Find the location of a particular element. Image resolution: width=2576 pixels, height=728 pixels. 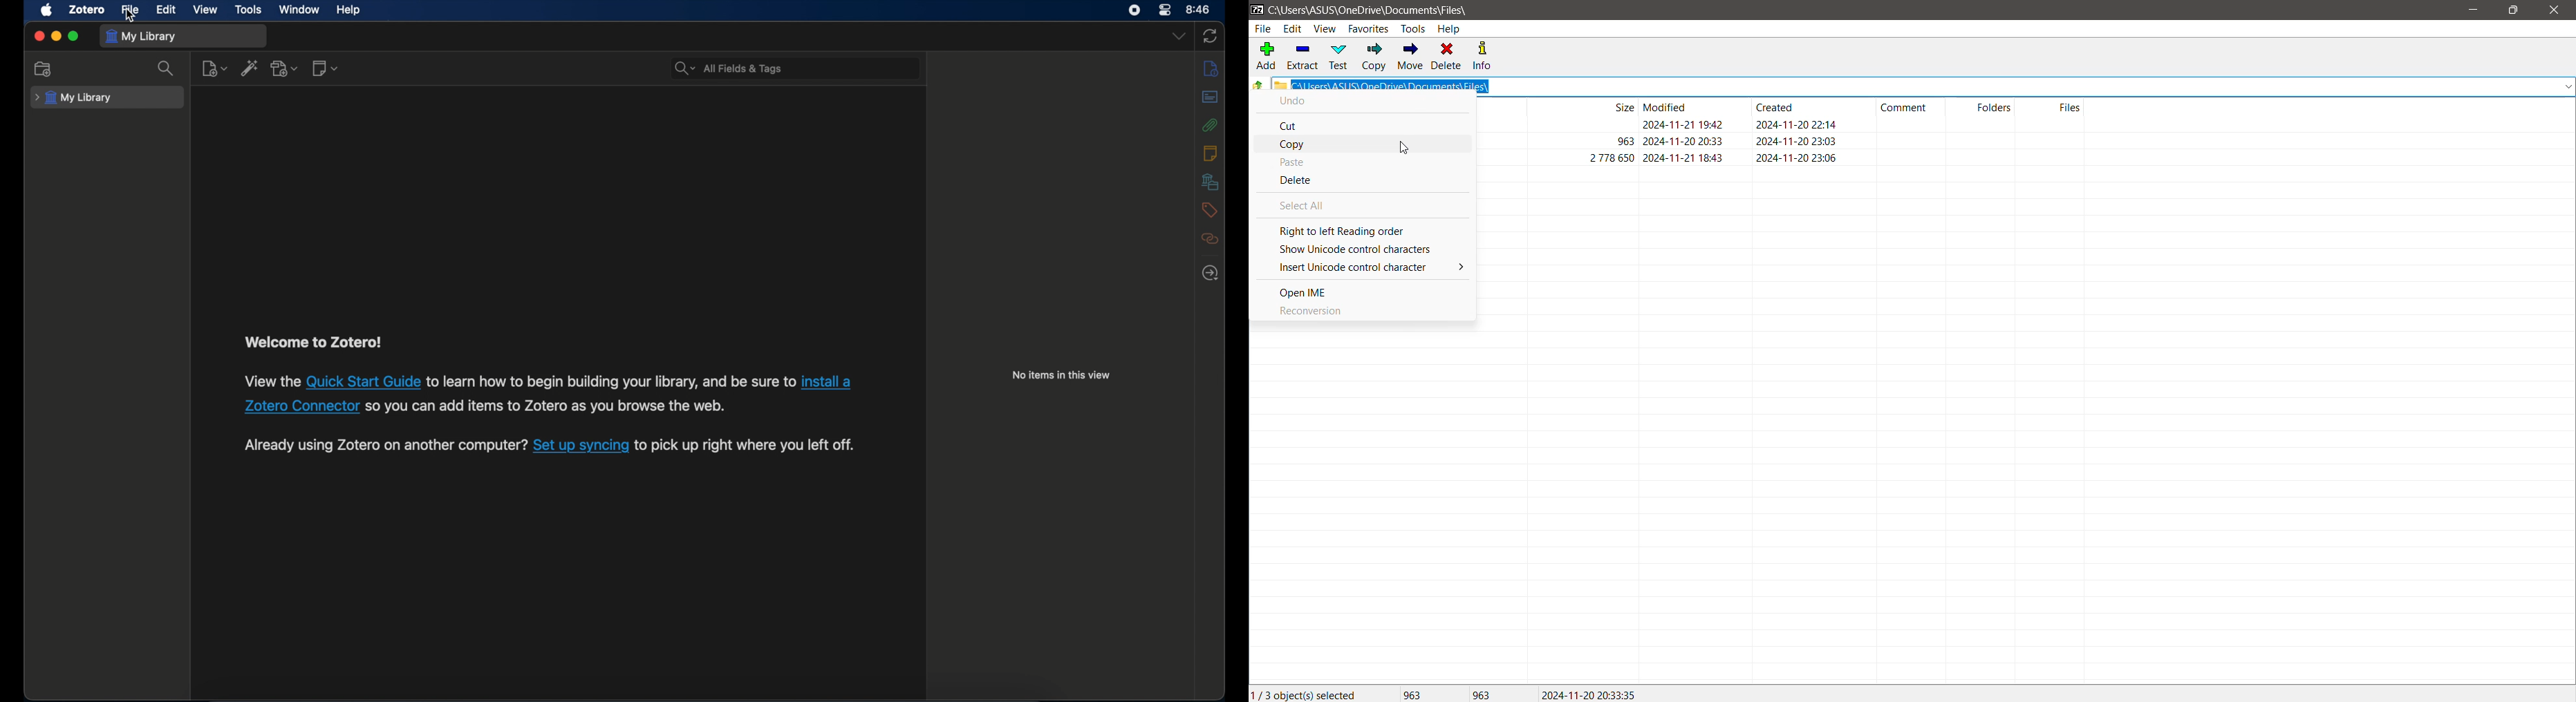

abstract is located at coordinates (1210, 98).